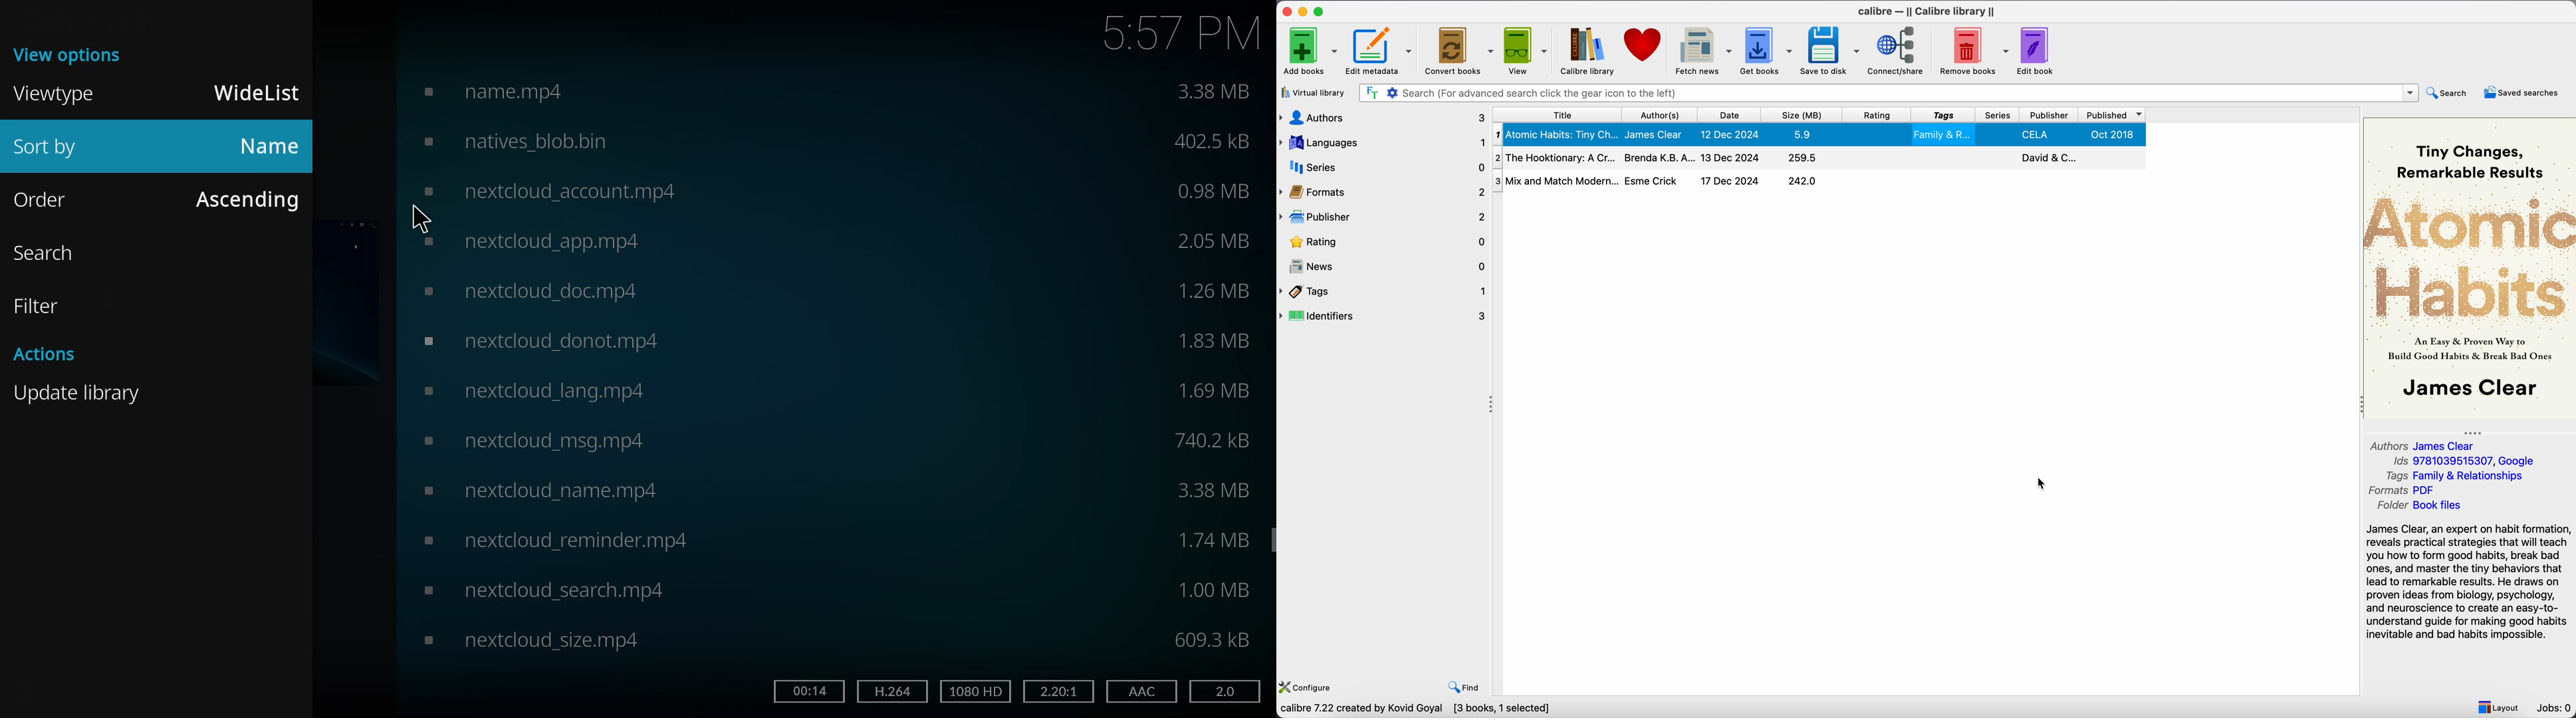 This screenshot has height=728, width=2576. I want to click on search, so click(53, 252).